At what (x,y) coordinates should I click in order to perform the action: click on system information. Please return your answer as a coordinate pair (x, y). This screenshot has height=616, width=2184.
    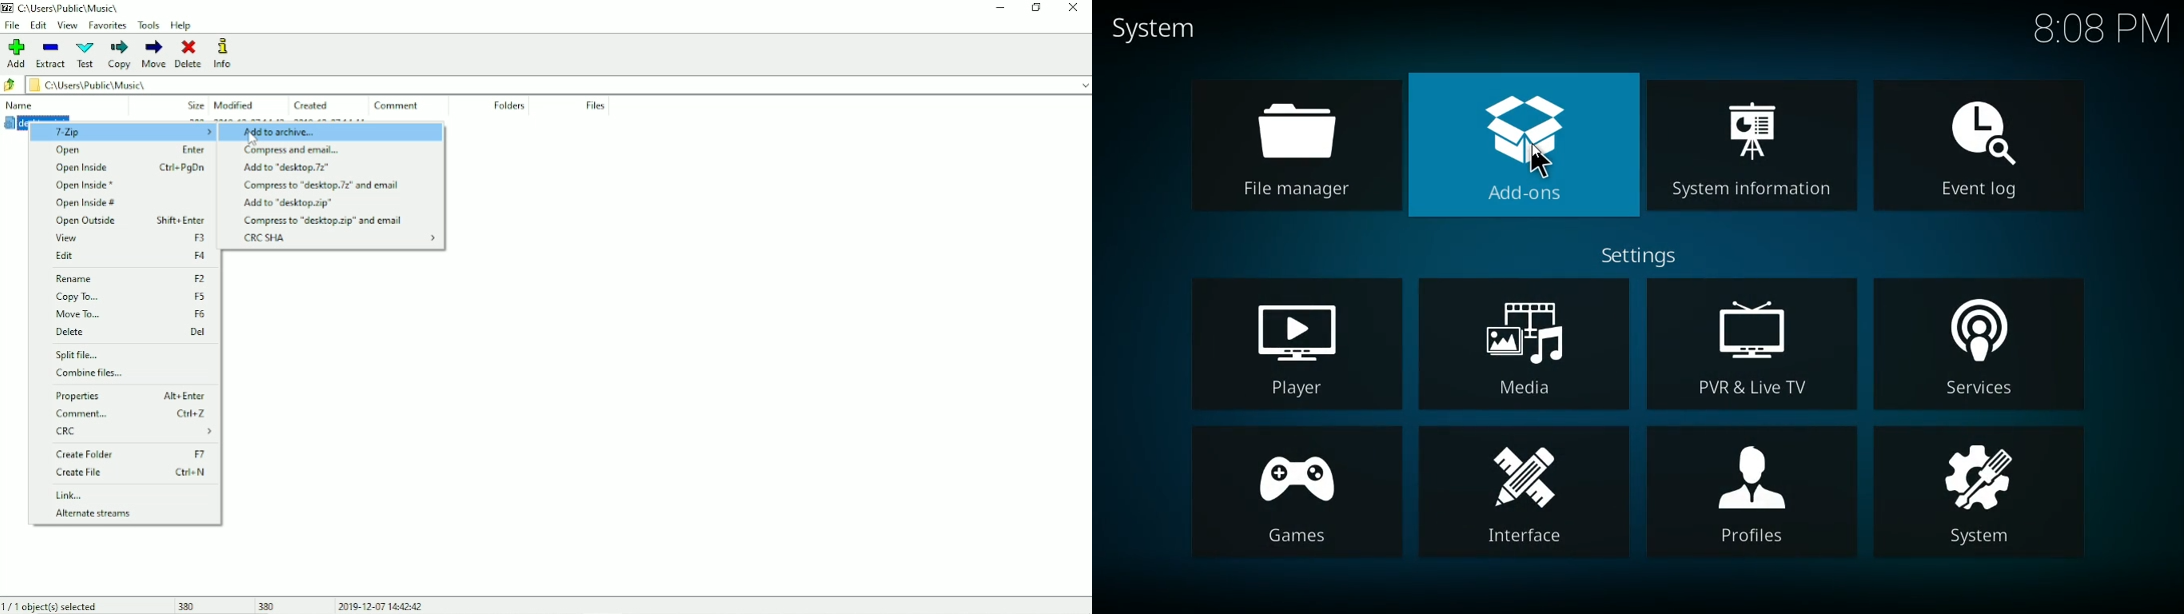
    Looking at the image, I should click on (1752, 146).